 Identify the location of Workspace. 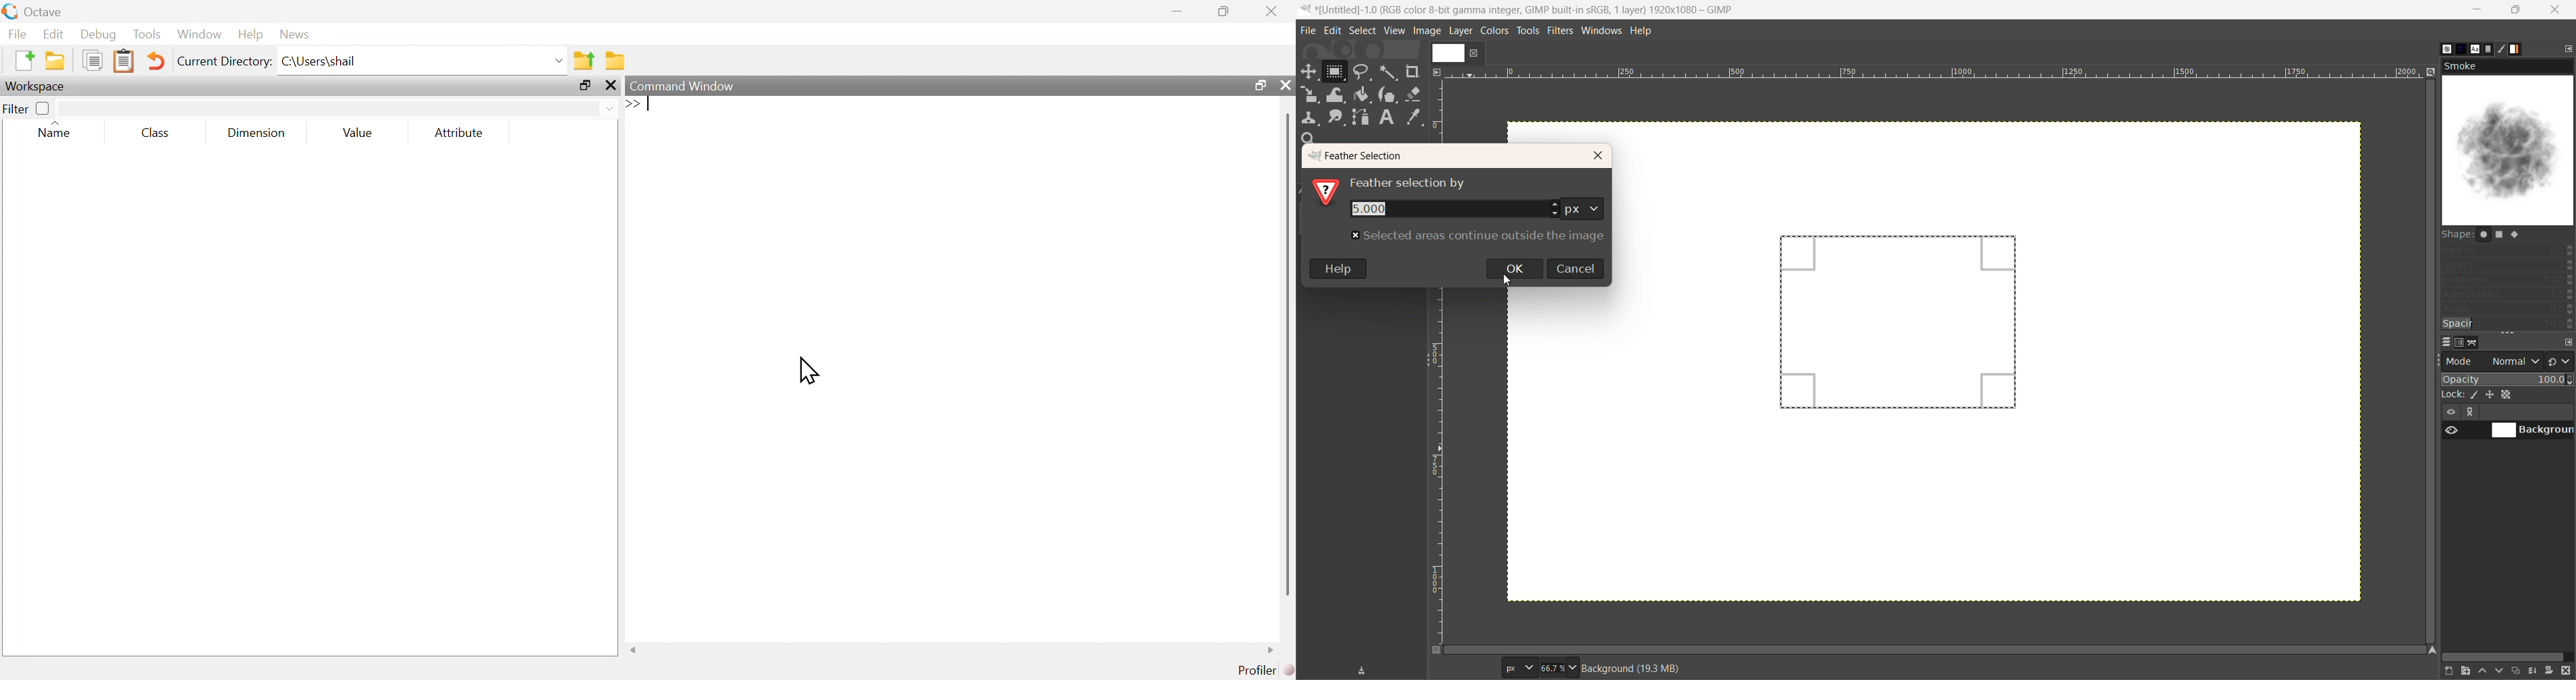
(37, 86).